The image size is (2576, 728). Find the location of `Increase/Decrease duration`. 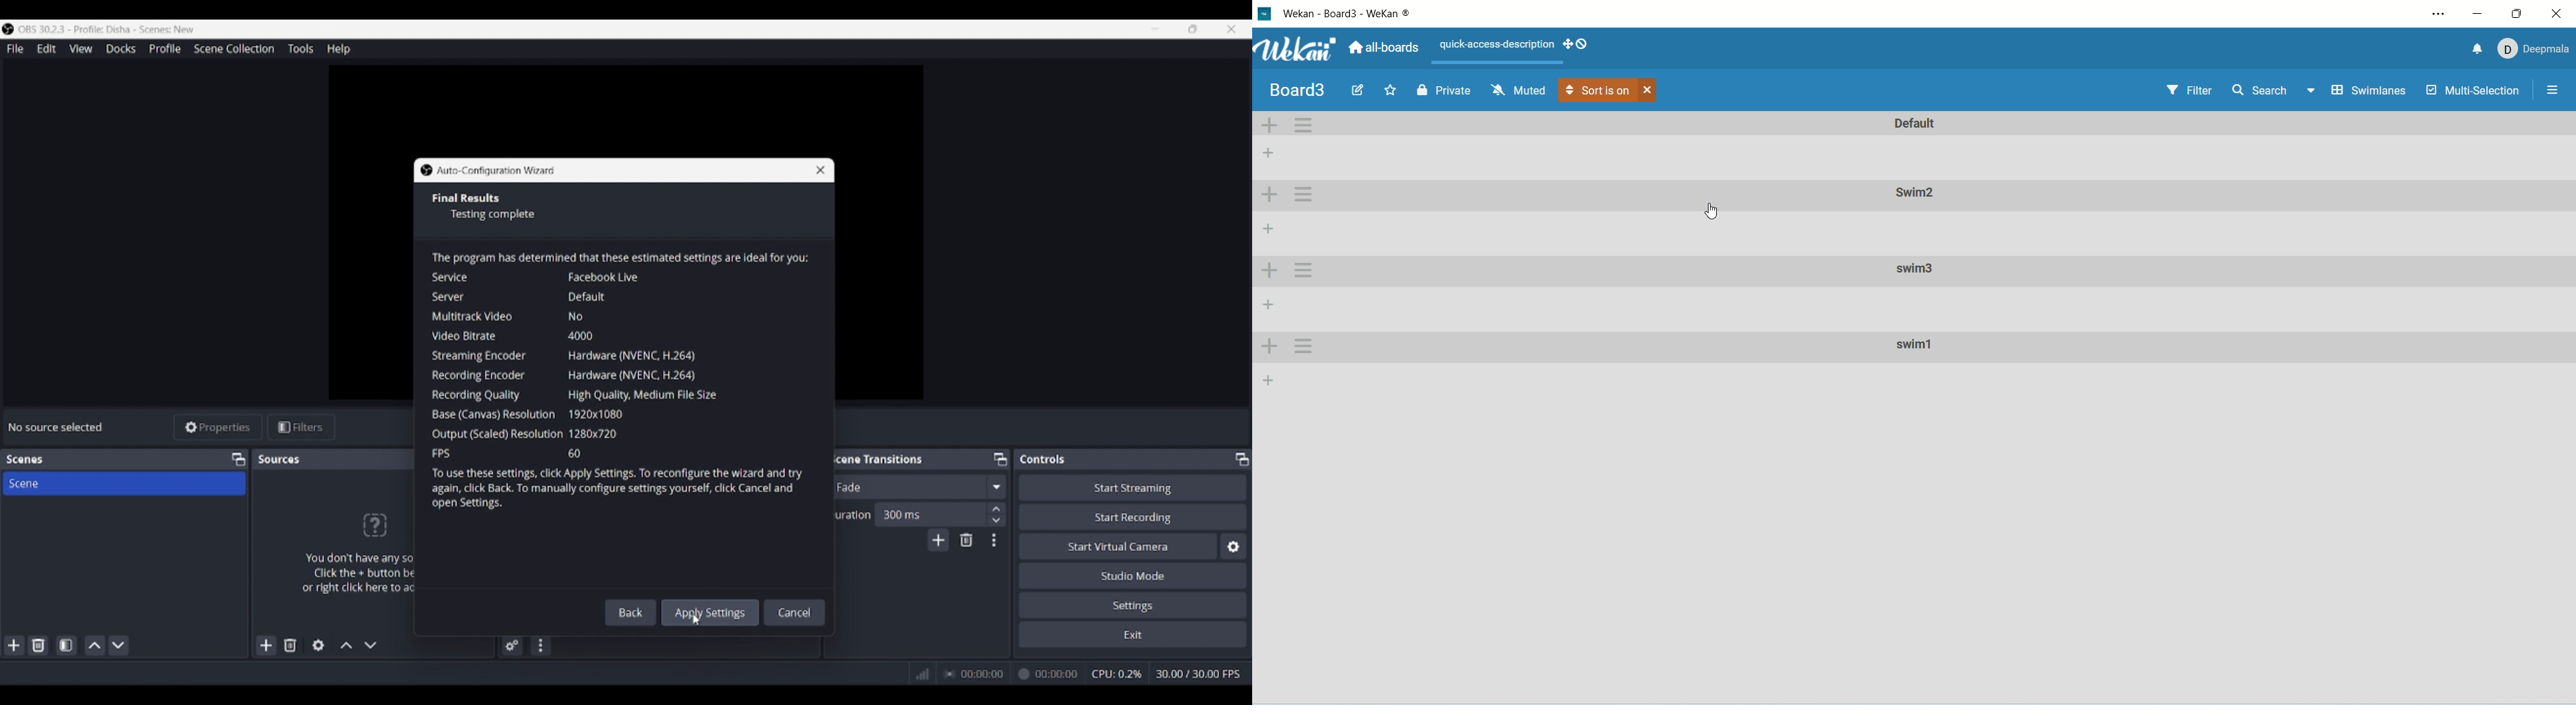

Increase/Decrease duration is located at coordinates (998, 514).